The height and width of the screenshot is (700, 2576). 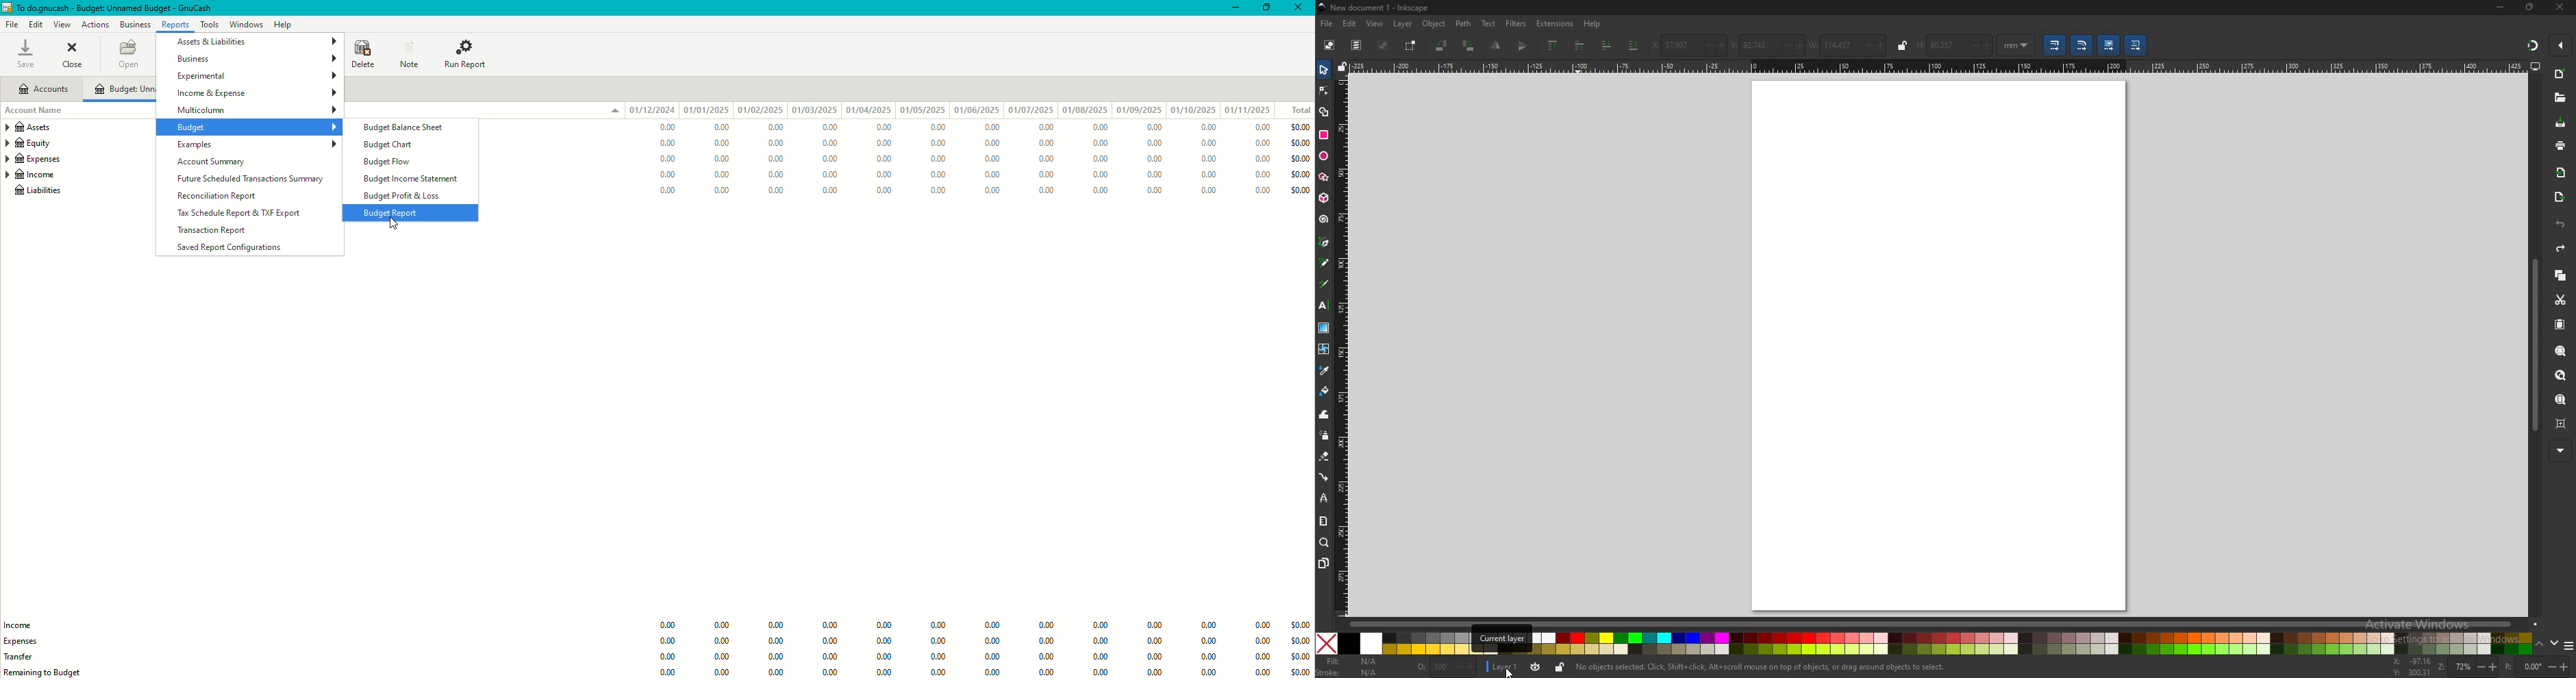 What do you see at coordinates (1343, 342) in the screenshot?
I see `vertical scale` at bounding box center [1343, 342].